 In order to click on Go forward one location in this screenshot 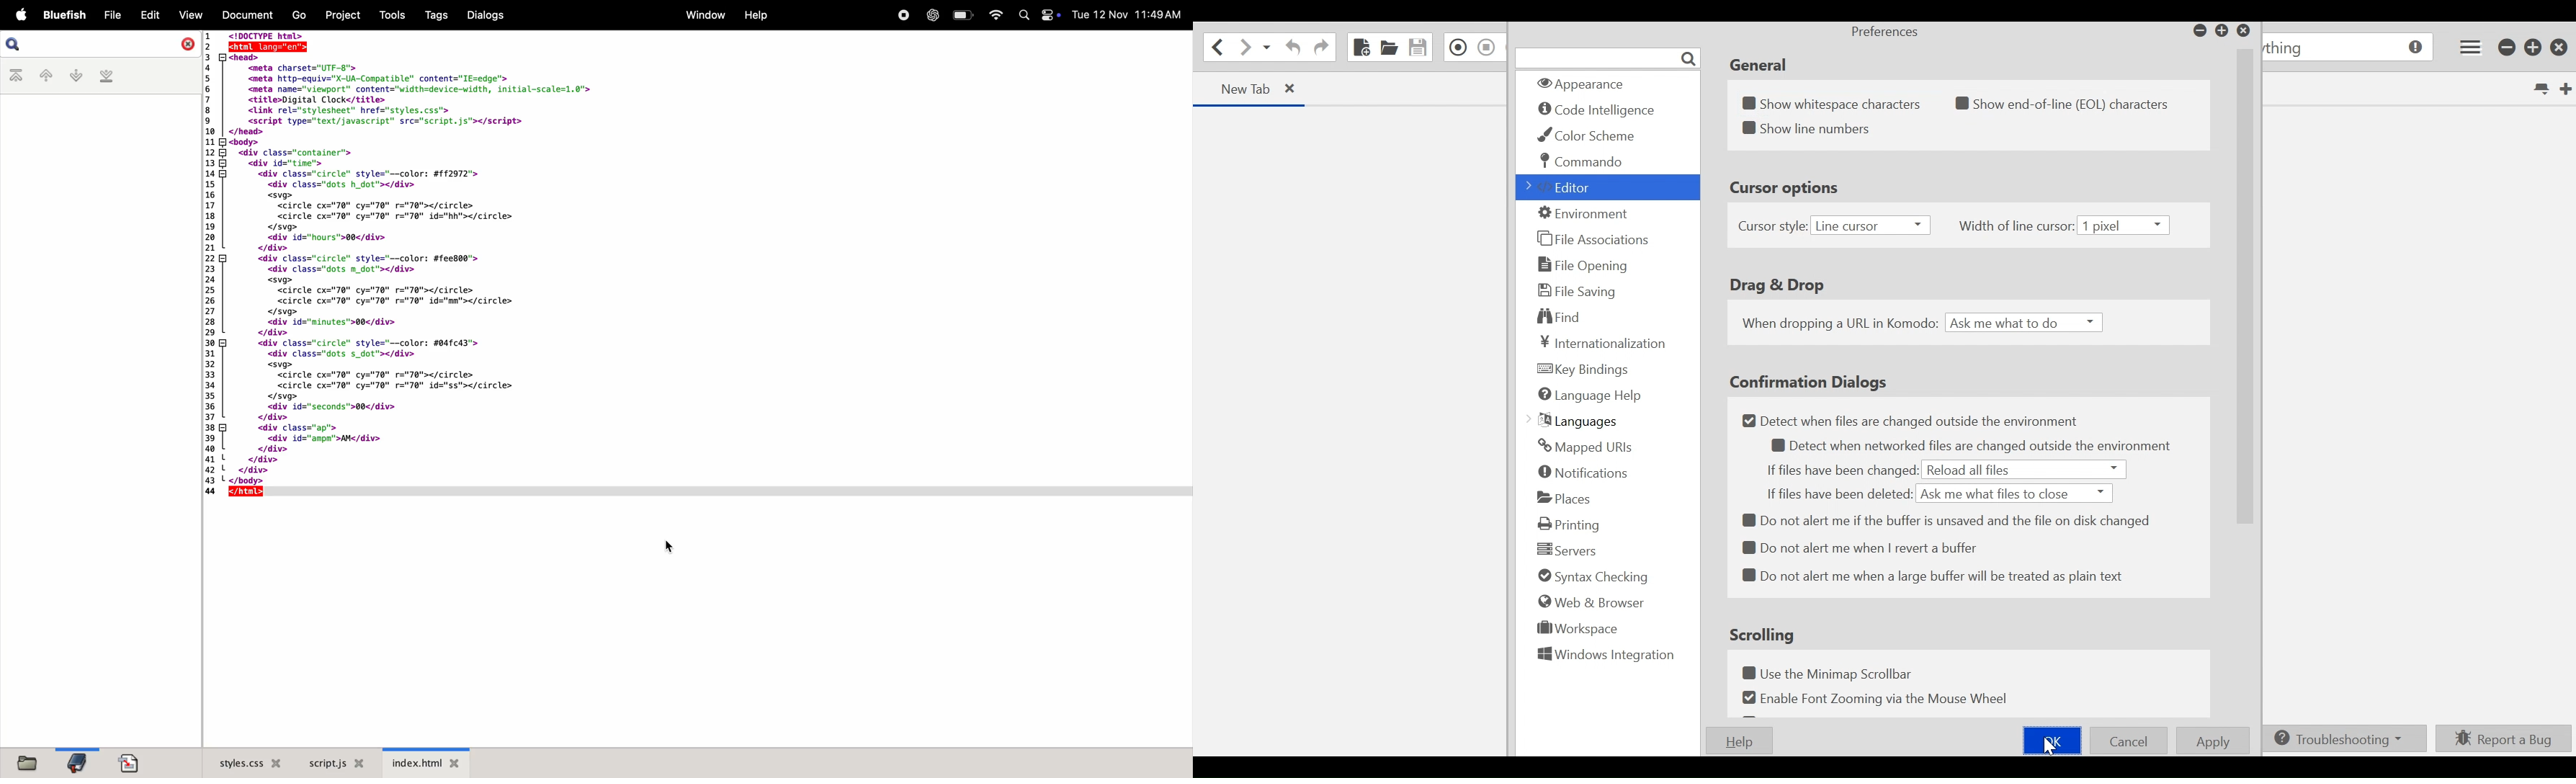, I will do `click(1243, 48)`.